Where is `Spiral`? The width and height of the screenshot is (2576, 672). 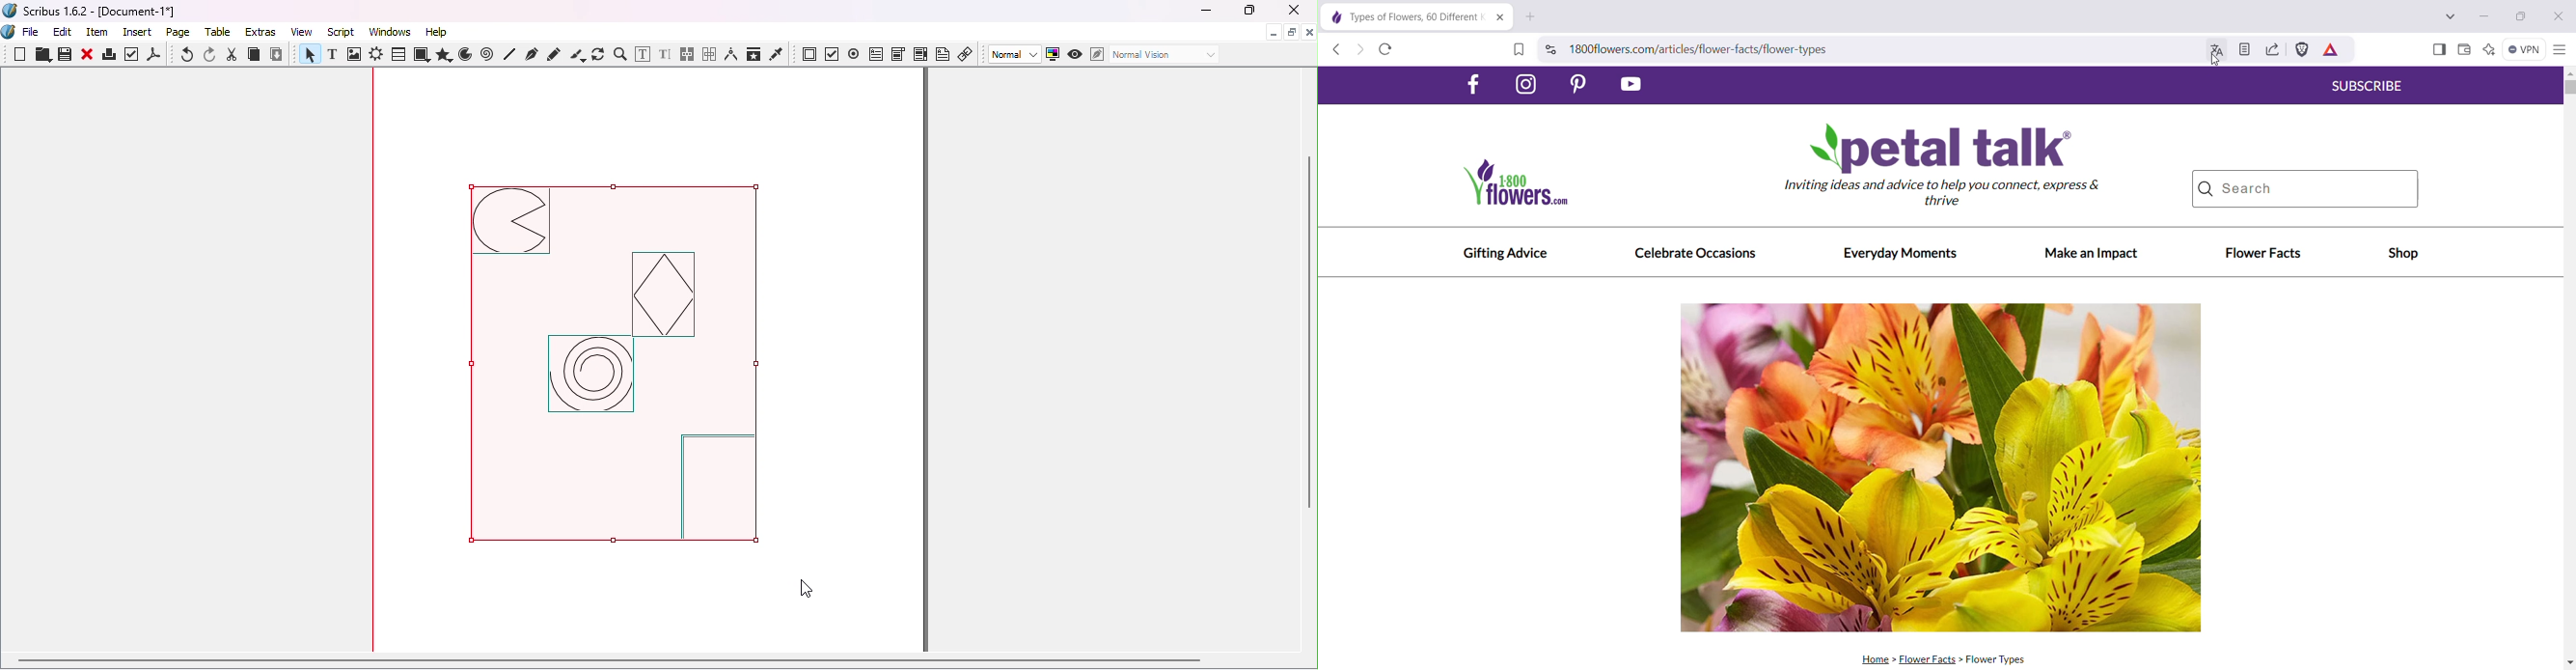
Spiral is located at coordinates (489, 55).